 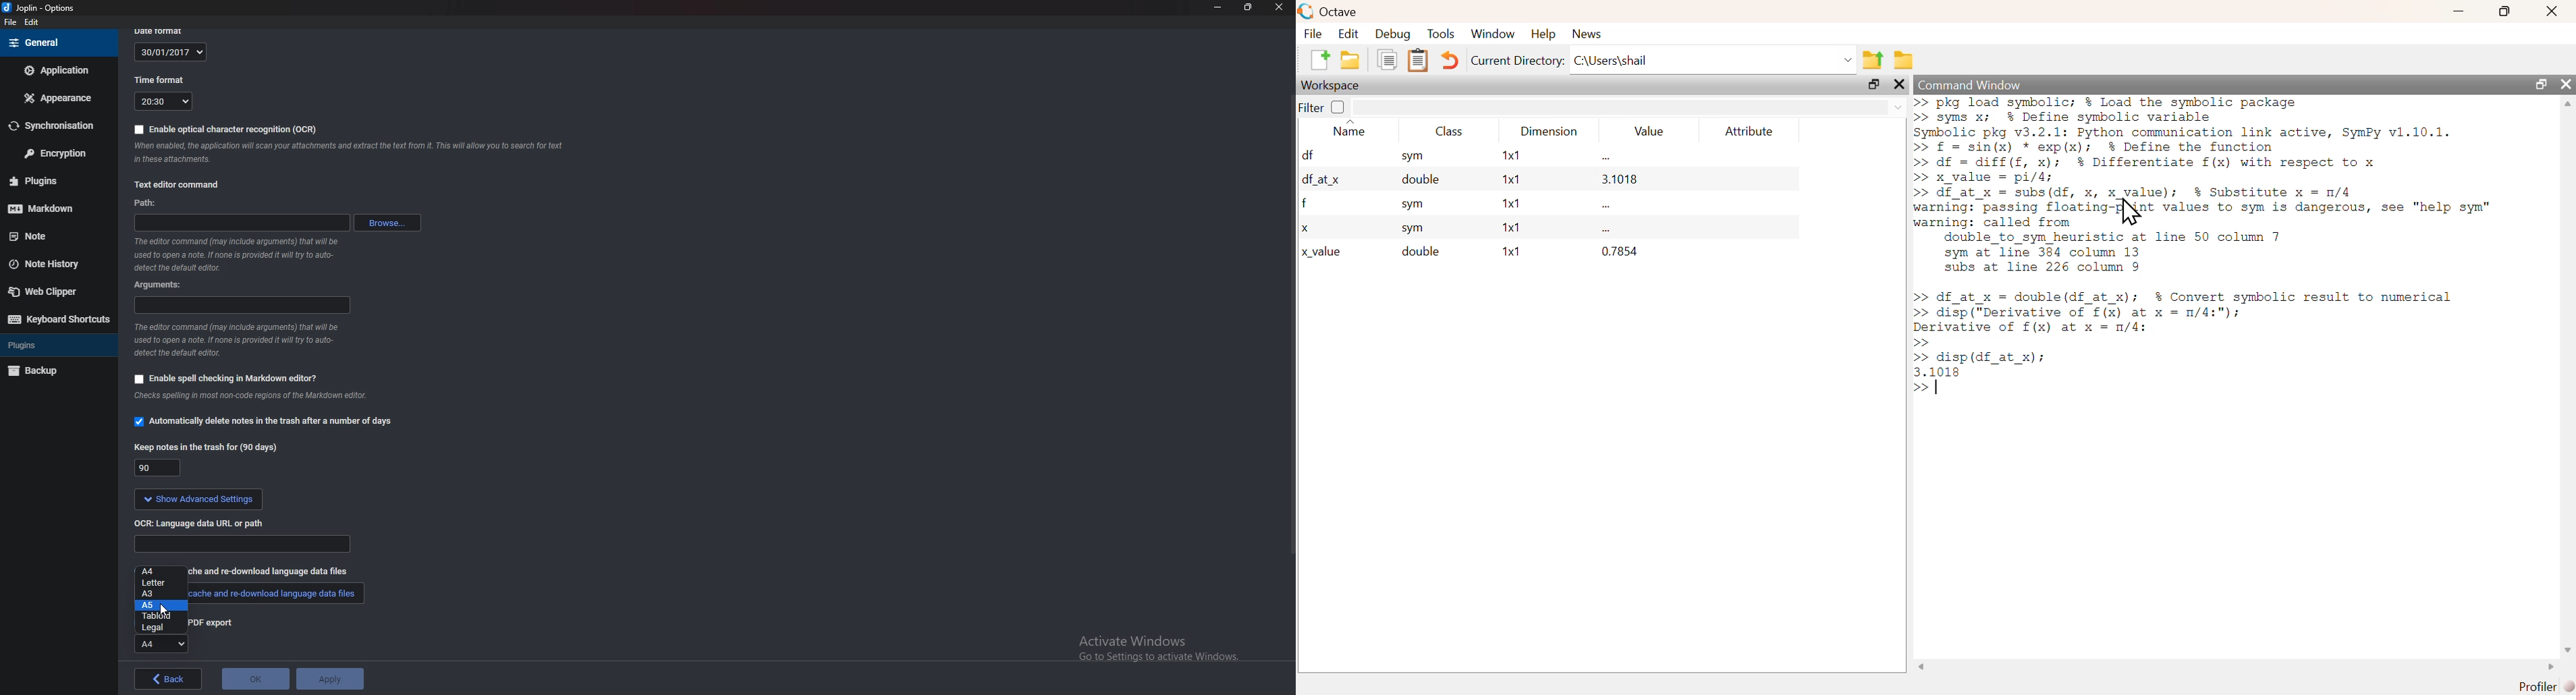 What do you see at coordinates (162, 582) in the screenshot?
I see `Letter` at bounding box center [162, 582].